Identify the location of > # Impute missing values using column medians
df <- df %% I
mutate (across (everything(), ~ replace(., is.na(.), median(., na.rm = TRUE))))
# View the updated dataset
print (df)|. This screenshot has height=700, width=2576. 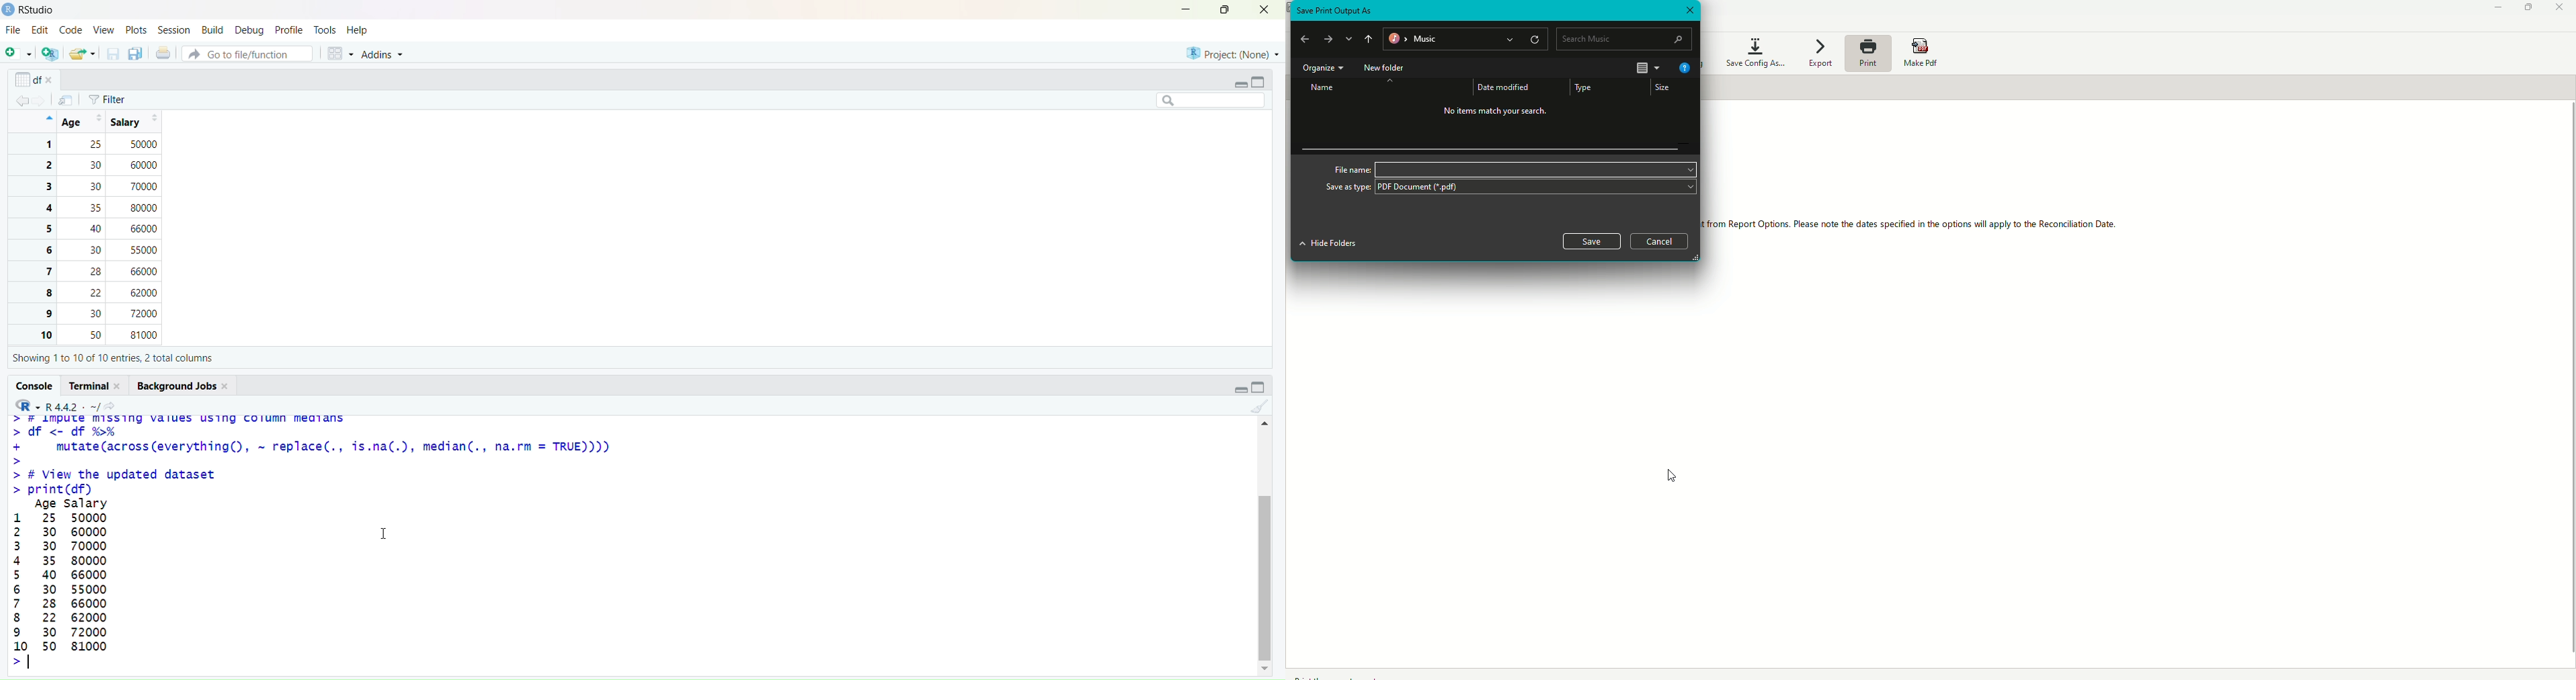
(314, 454).